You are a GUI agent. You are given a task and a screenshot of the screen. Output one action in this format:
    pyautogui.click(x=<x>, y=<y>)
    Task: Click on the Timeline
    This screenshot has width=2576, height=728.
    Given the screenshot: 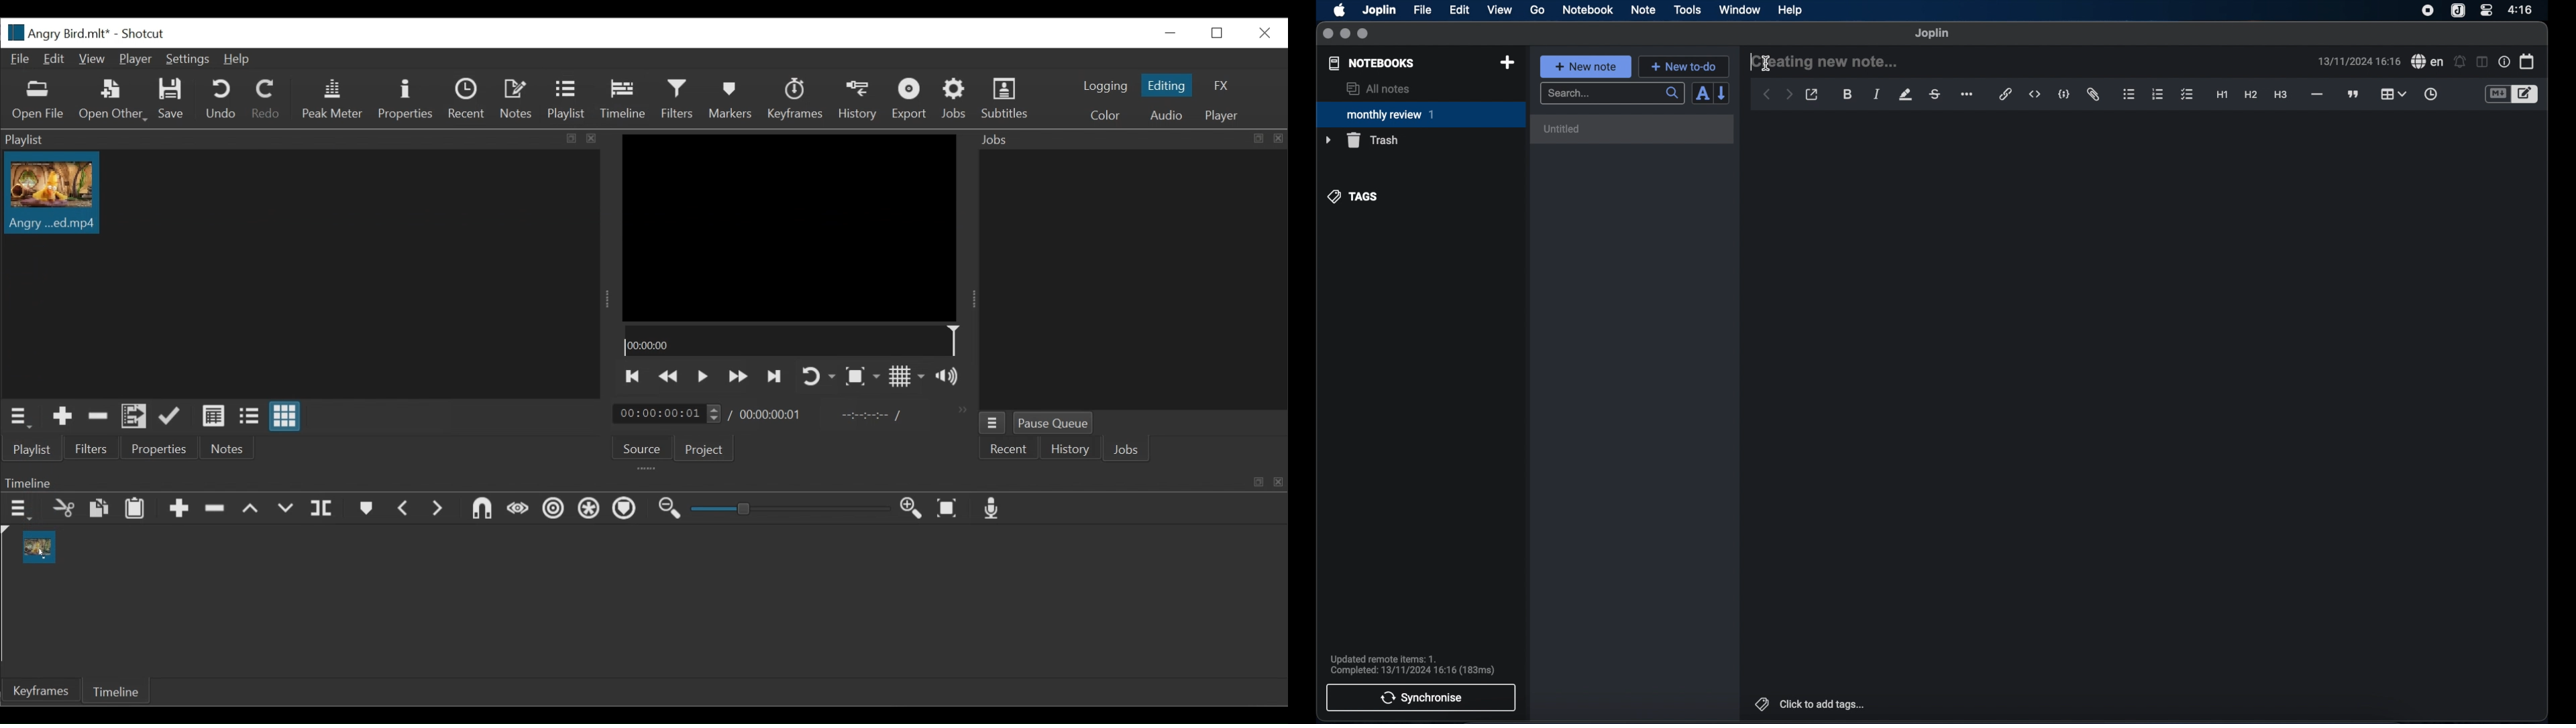 What is the action you would take?
    pyautogui.click(x=795, y=342)
    